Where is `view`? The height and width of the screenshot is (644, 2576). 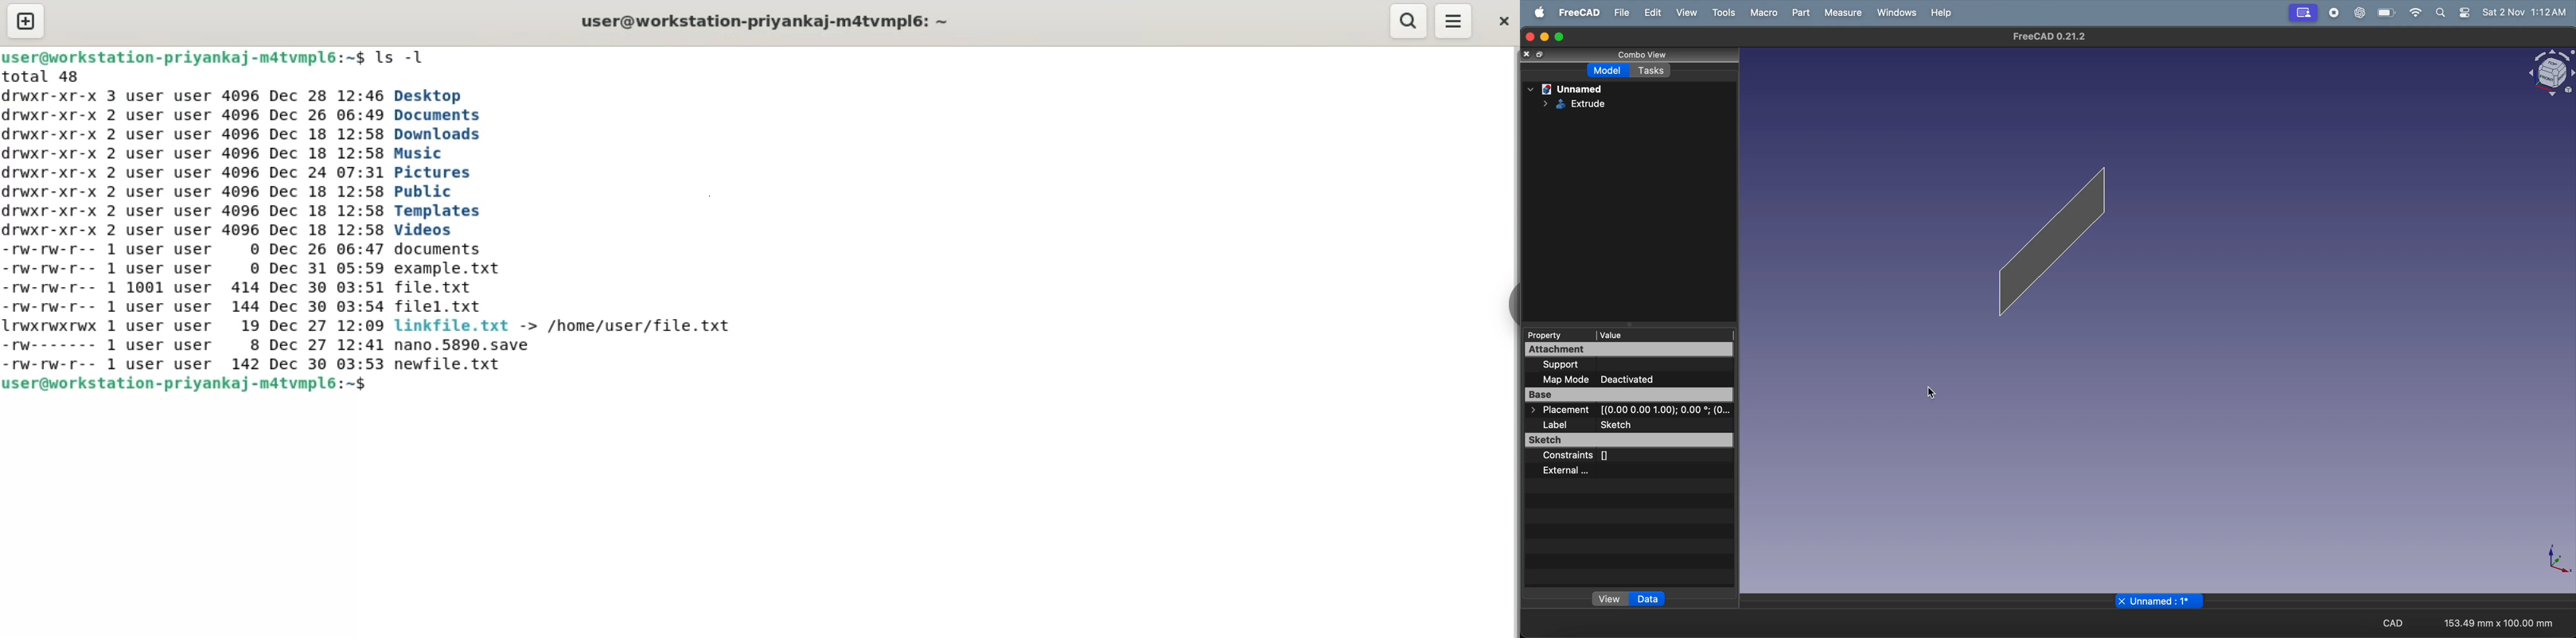 view is located at coordinates (1685, 13).